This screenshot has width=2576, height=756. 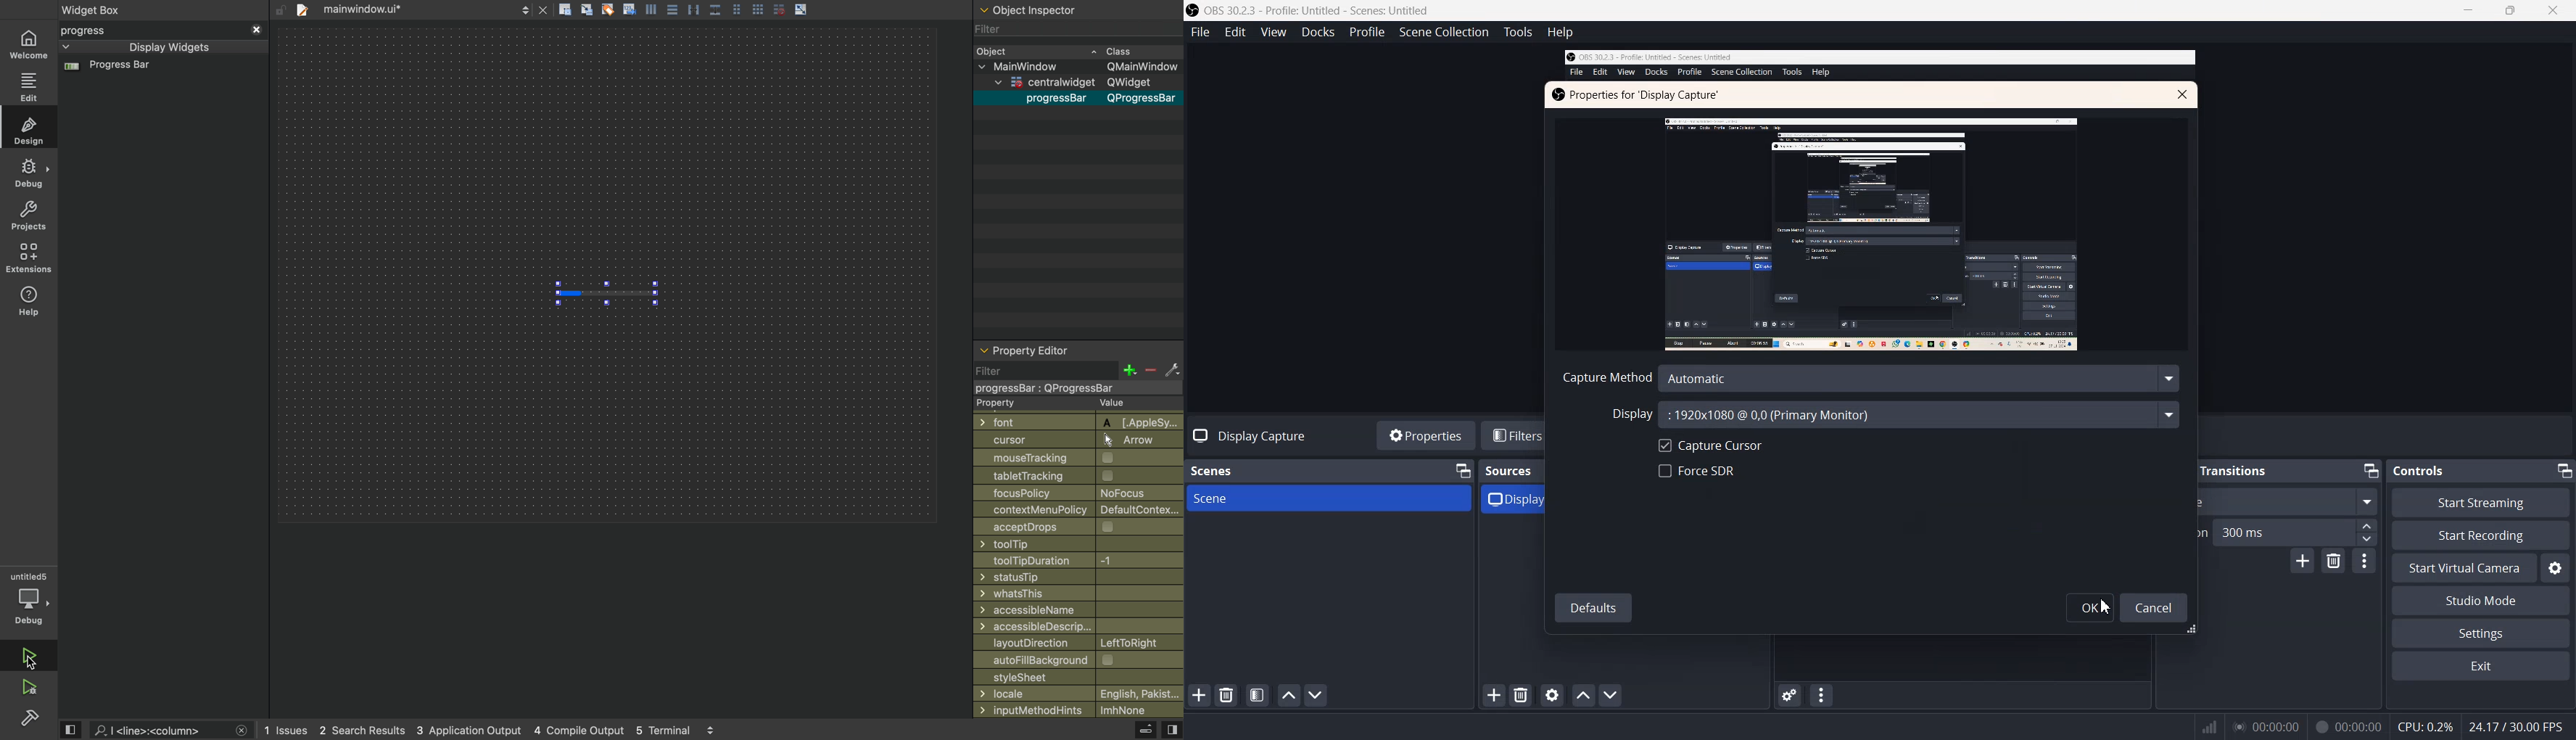 I want to click on Text, so click(x=1637, y=96).